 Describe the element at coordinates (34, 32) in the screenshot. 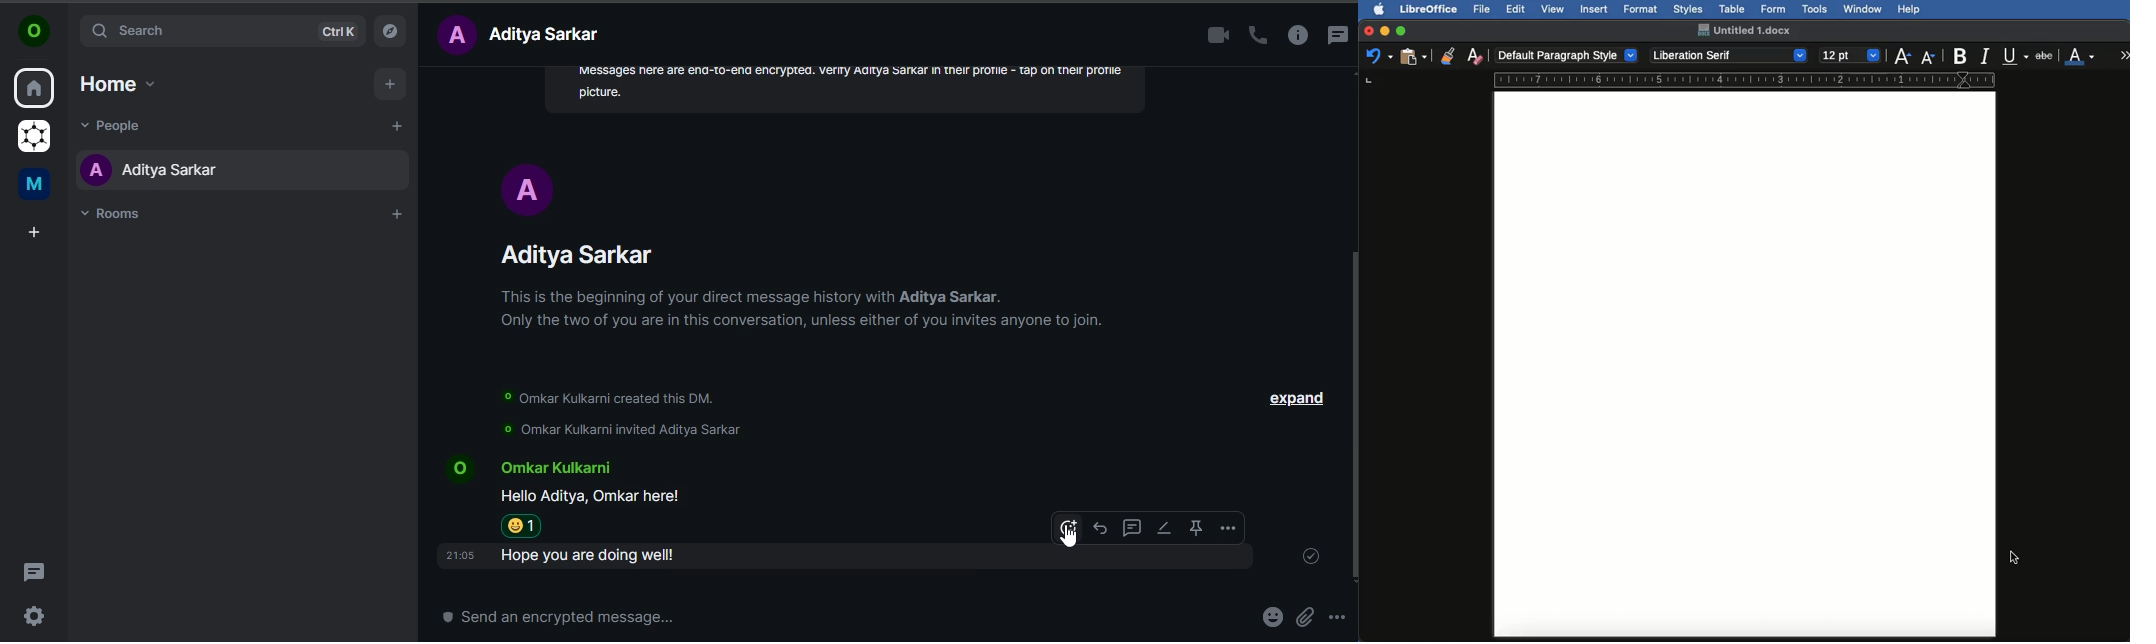

I see `icon` at that location.